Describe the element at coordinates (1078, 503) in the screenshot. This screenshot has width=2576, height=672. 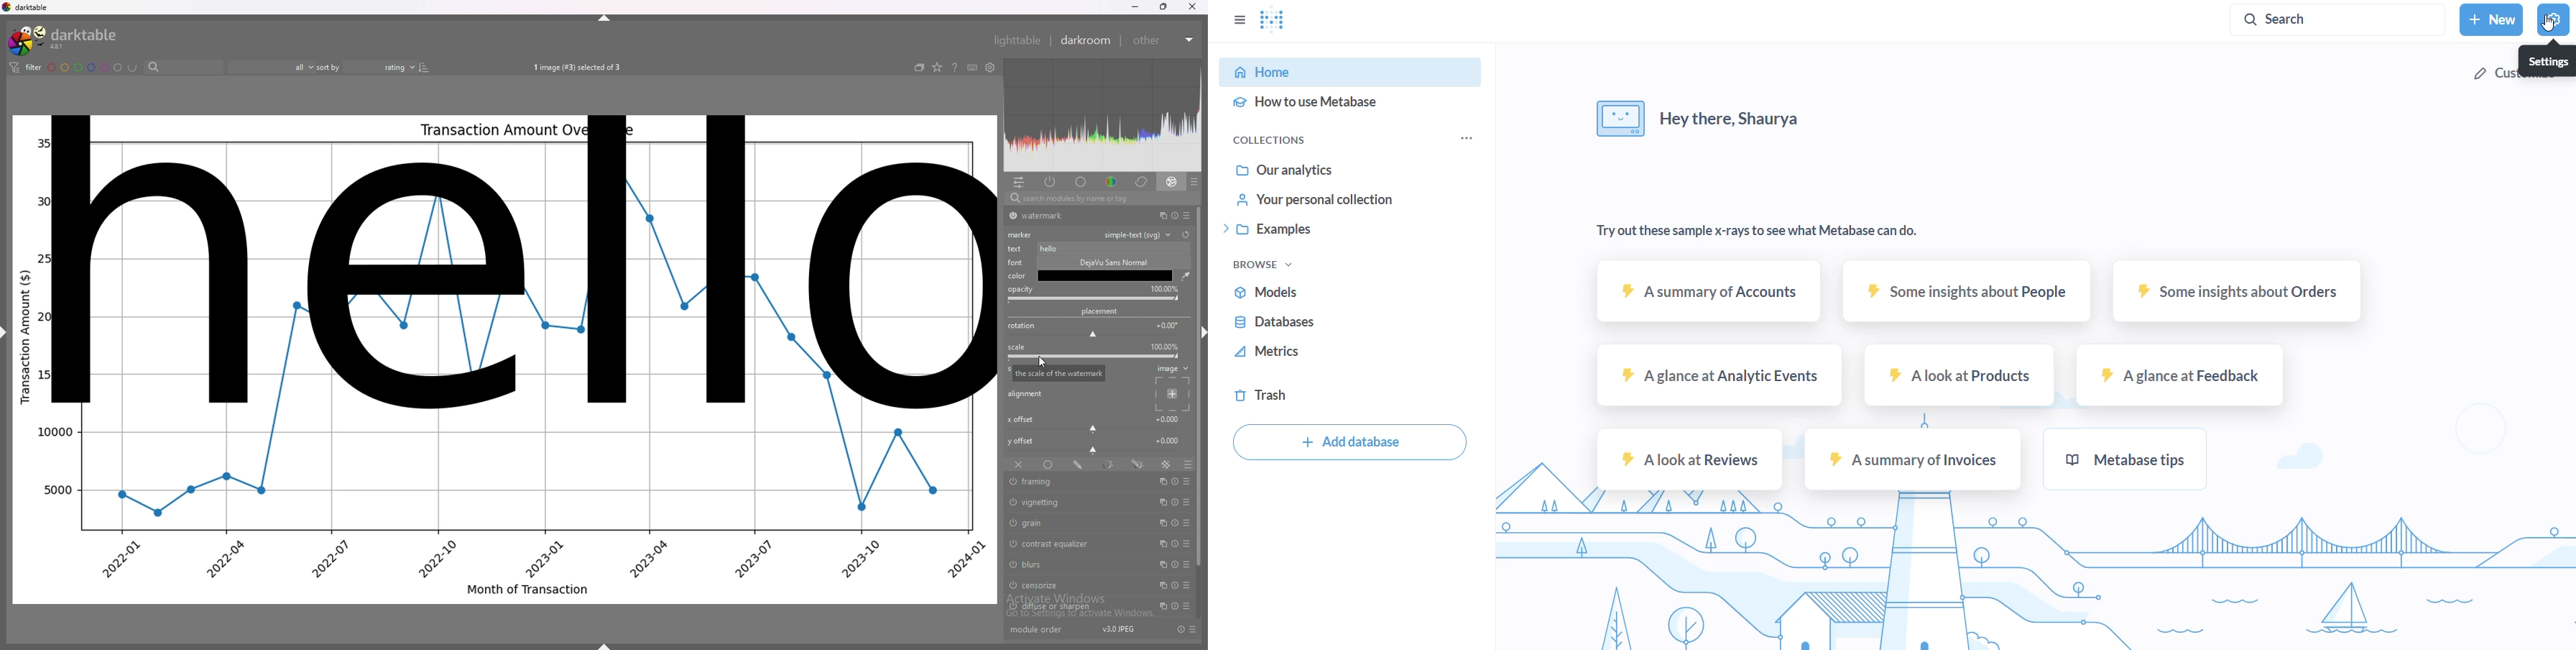
I see `vignetting` at that location.